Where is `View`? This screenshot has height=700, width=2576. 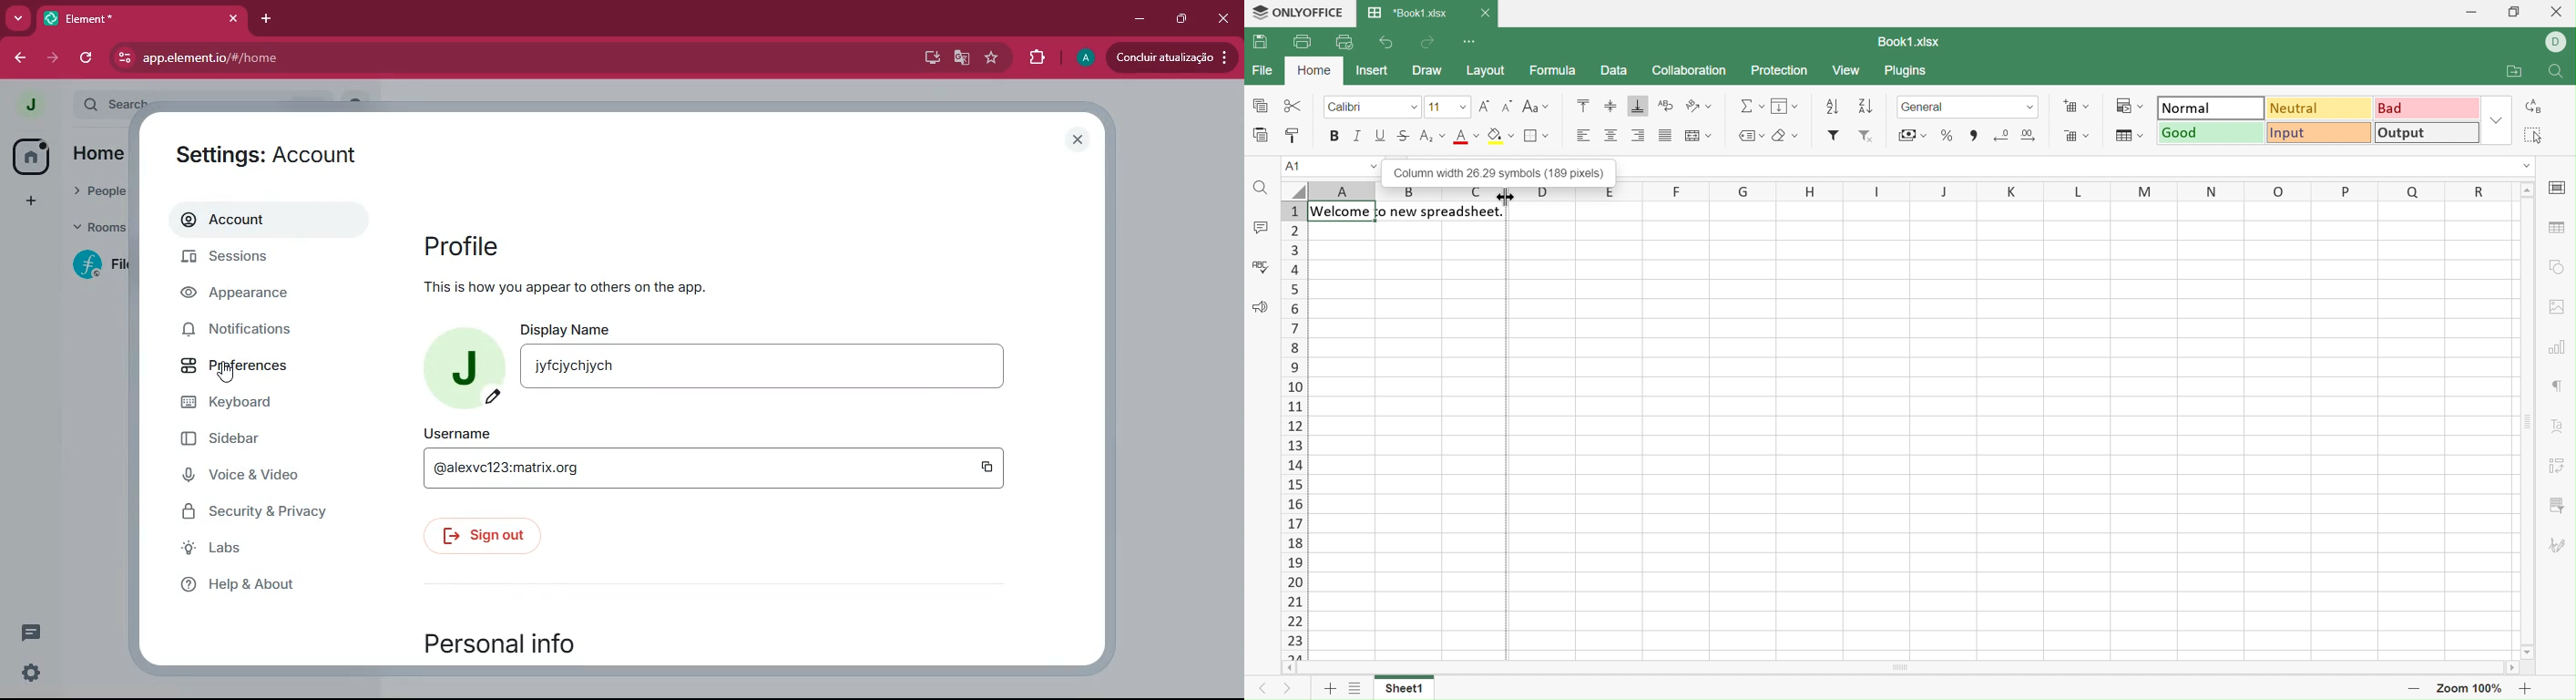
View is located at coordinates (1849, 72).